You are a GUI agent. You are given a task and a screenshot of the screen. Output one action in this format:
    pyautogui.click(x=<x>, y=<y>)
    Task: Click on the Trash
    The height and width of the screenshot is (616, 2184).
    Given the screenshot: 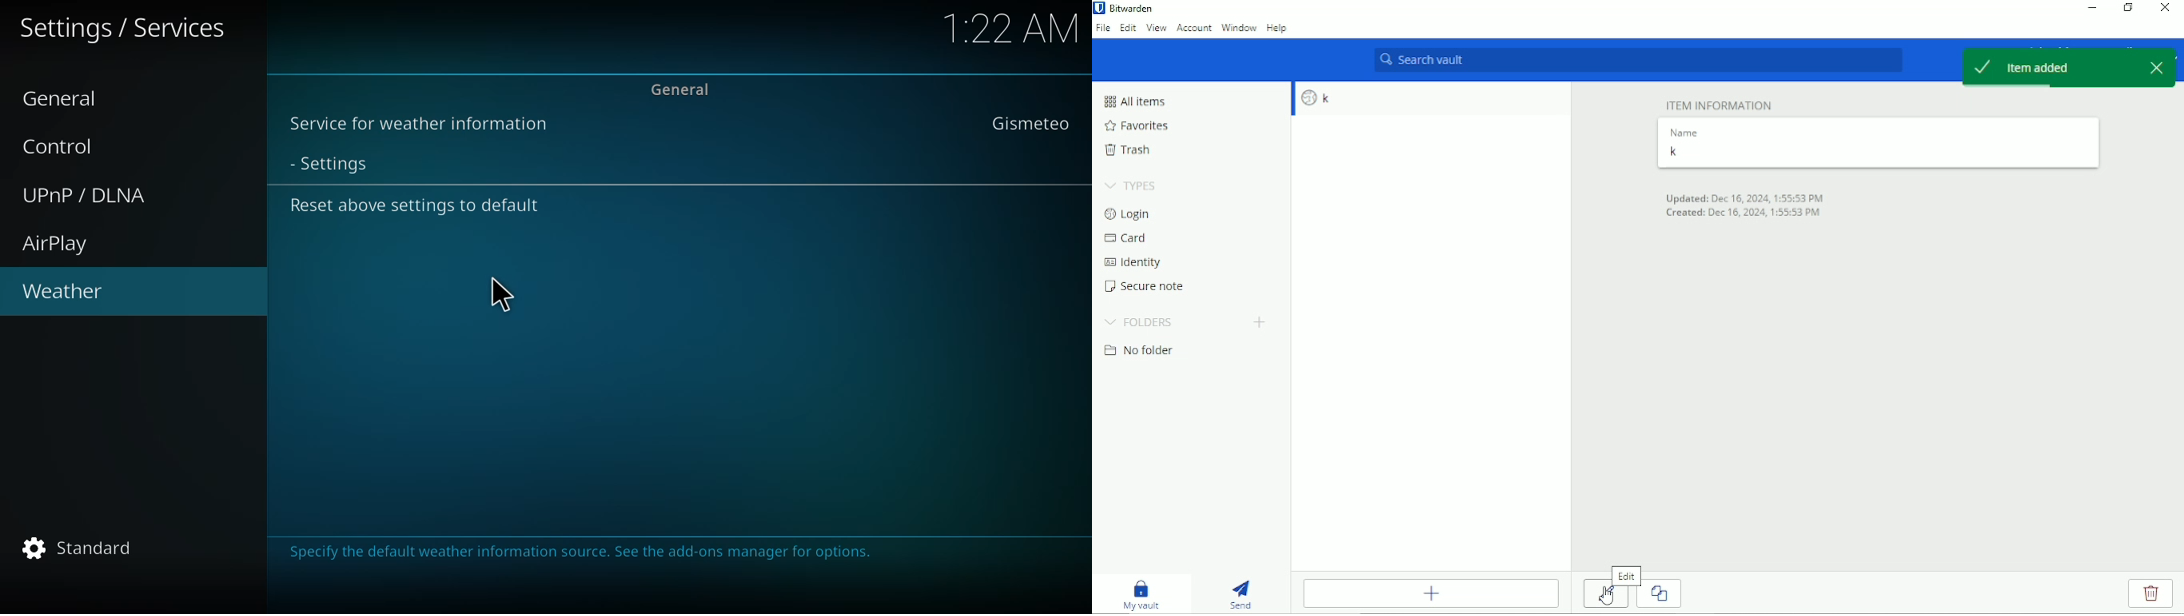 What is the action you would take?
    pyautogui.click(x=1130, y=150)
    